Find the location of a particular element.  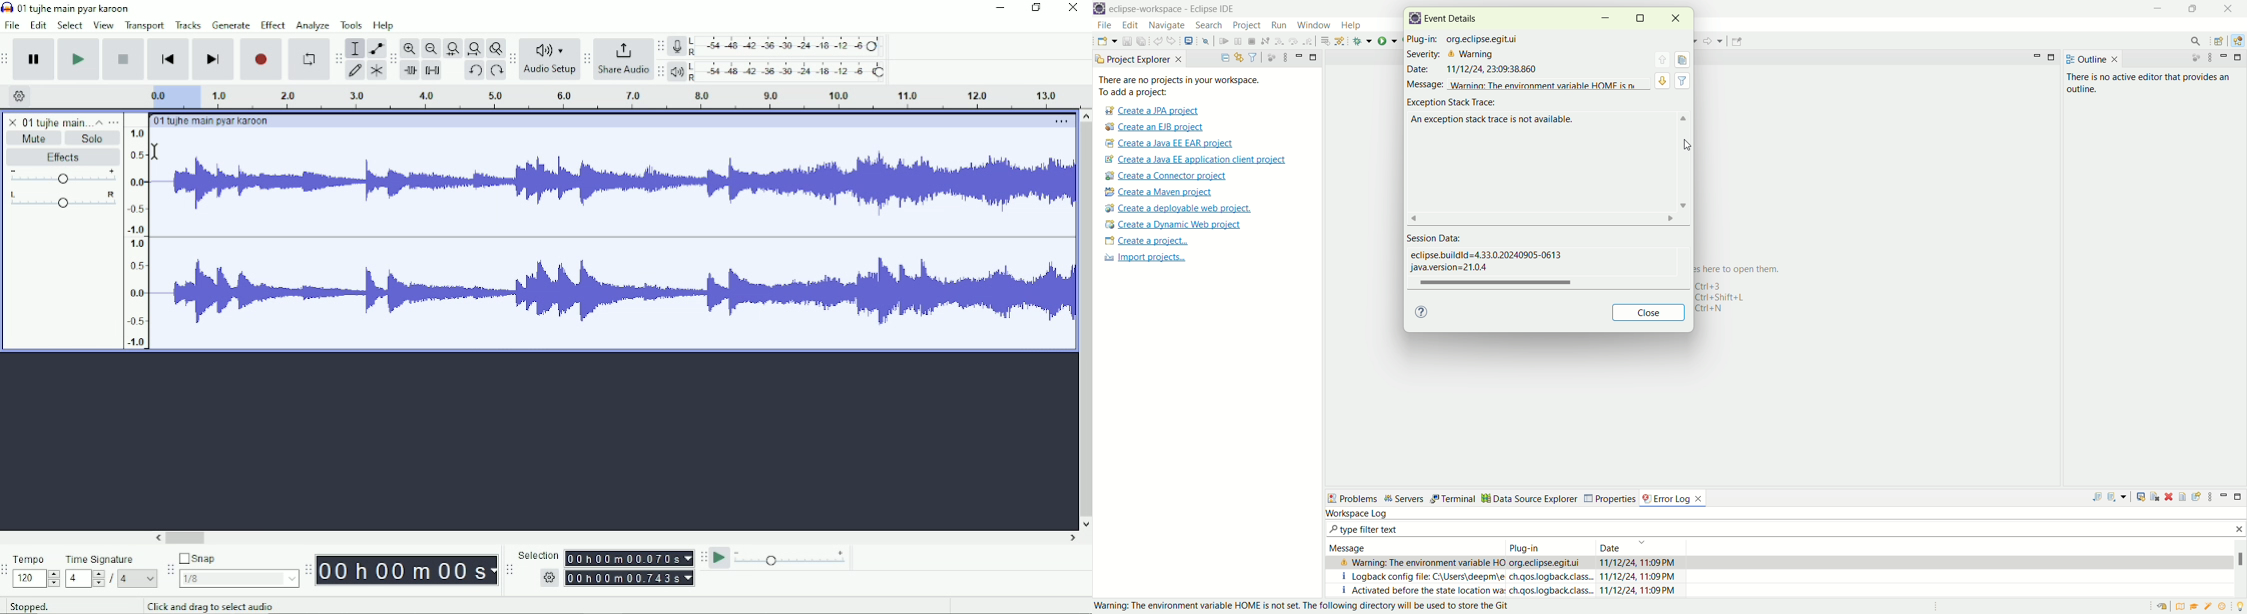

00 h 00 m 00.743s is located at coordinates (632, 577).